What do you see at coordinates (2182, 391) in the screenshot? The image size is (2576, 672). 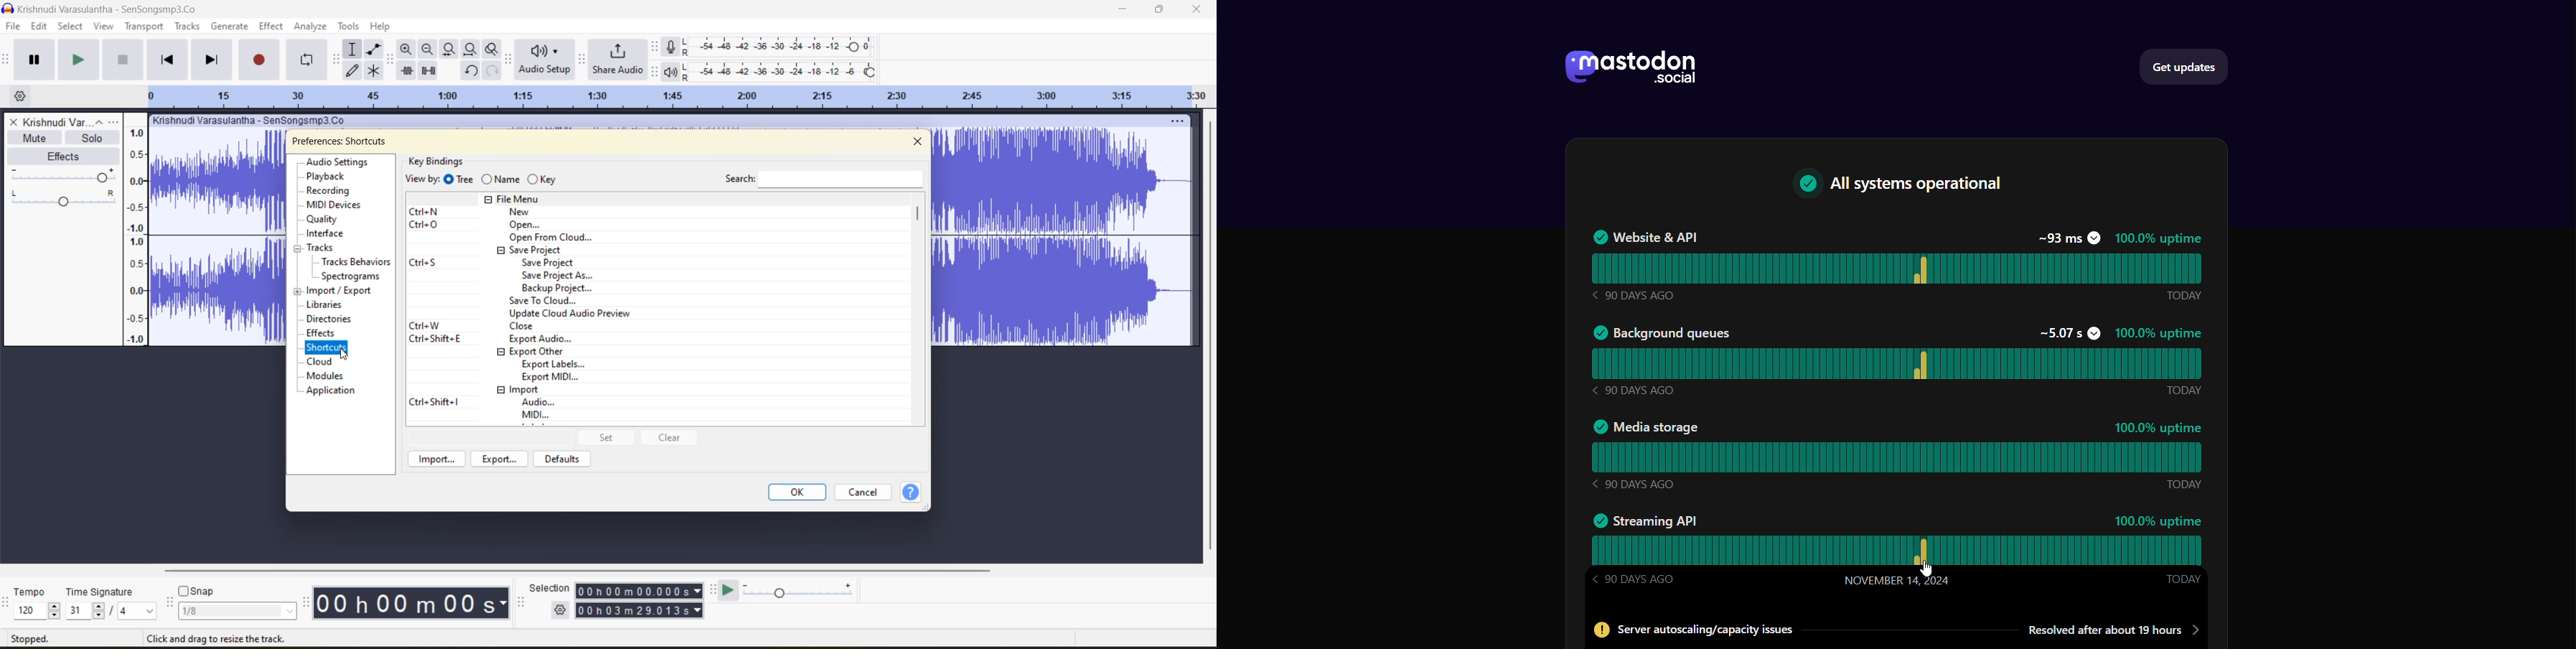 I see `Today` at bounding box center [2182, 391].